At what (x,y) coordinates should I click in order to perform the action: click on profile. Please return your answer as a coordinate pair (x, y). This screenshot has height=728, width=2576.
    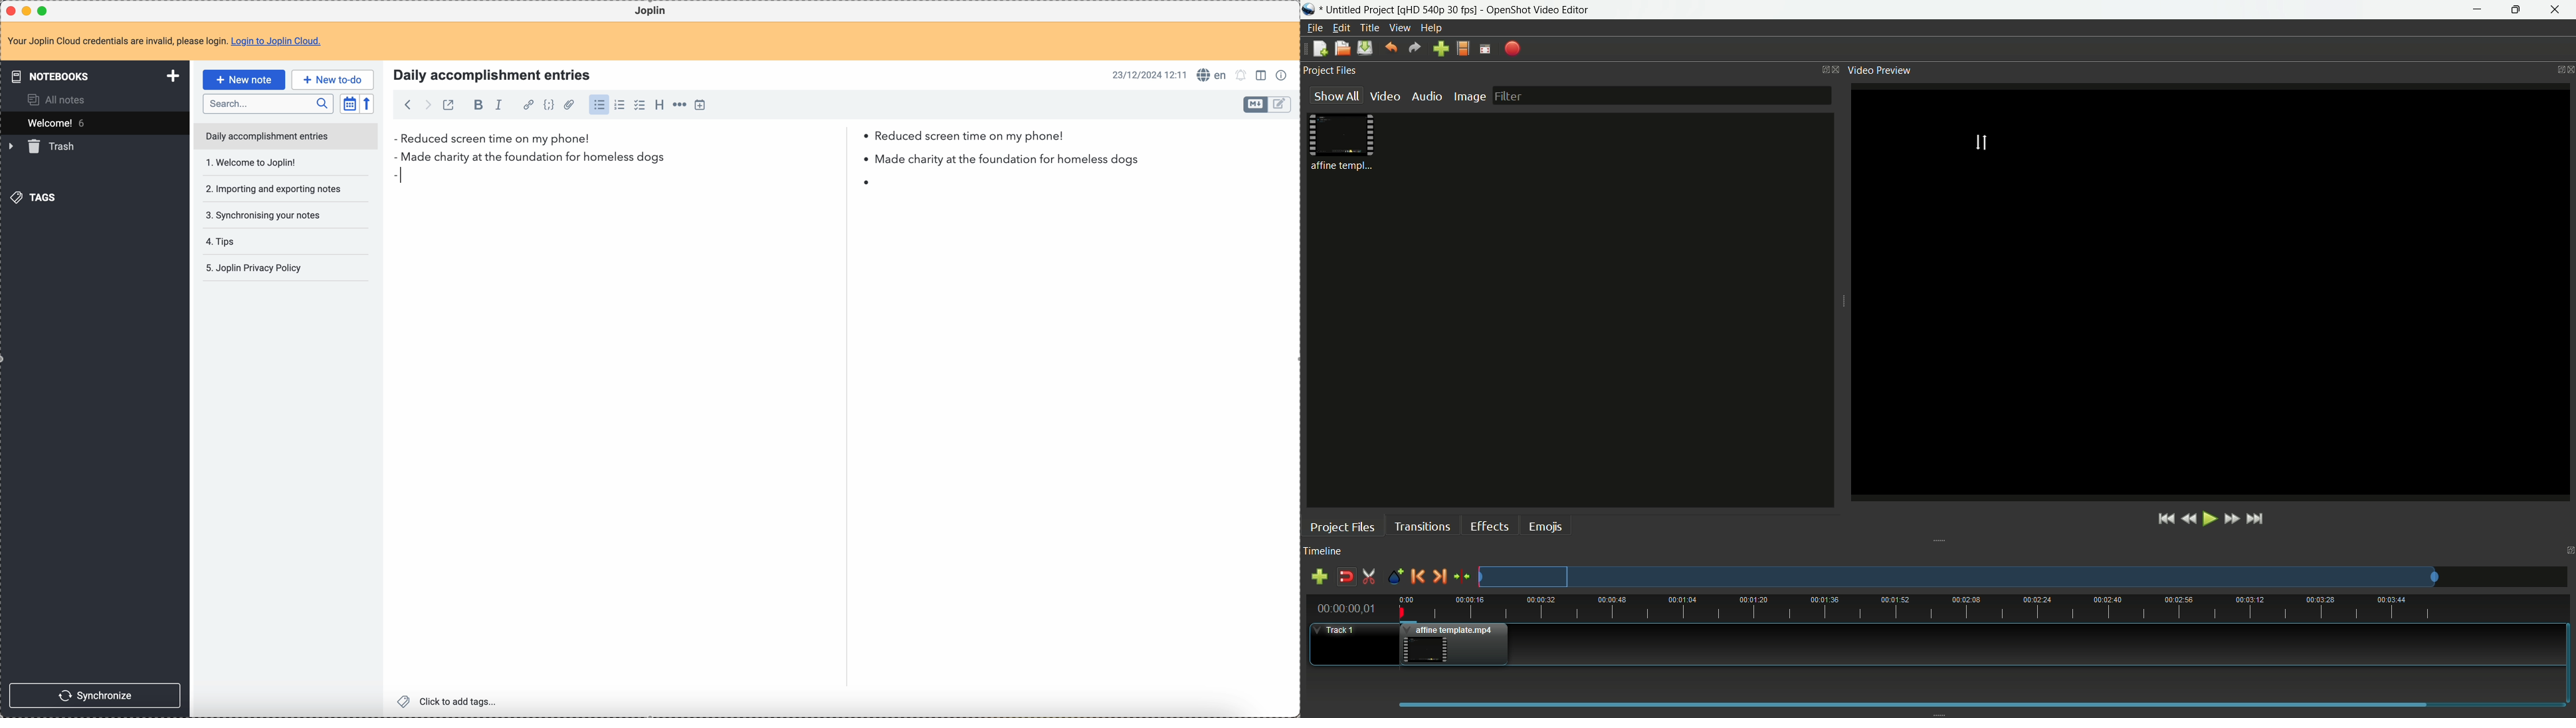
    Looking at the image, I should click on (1464, 50).